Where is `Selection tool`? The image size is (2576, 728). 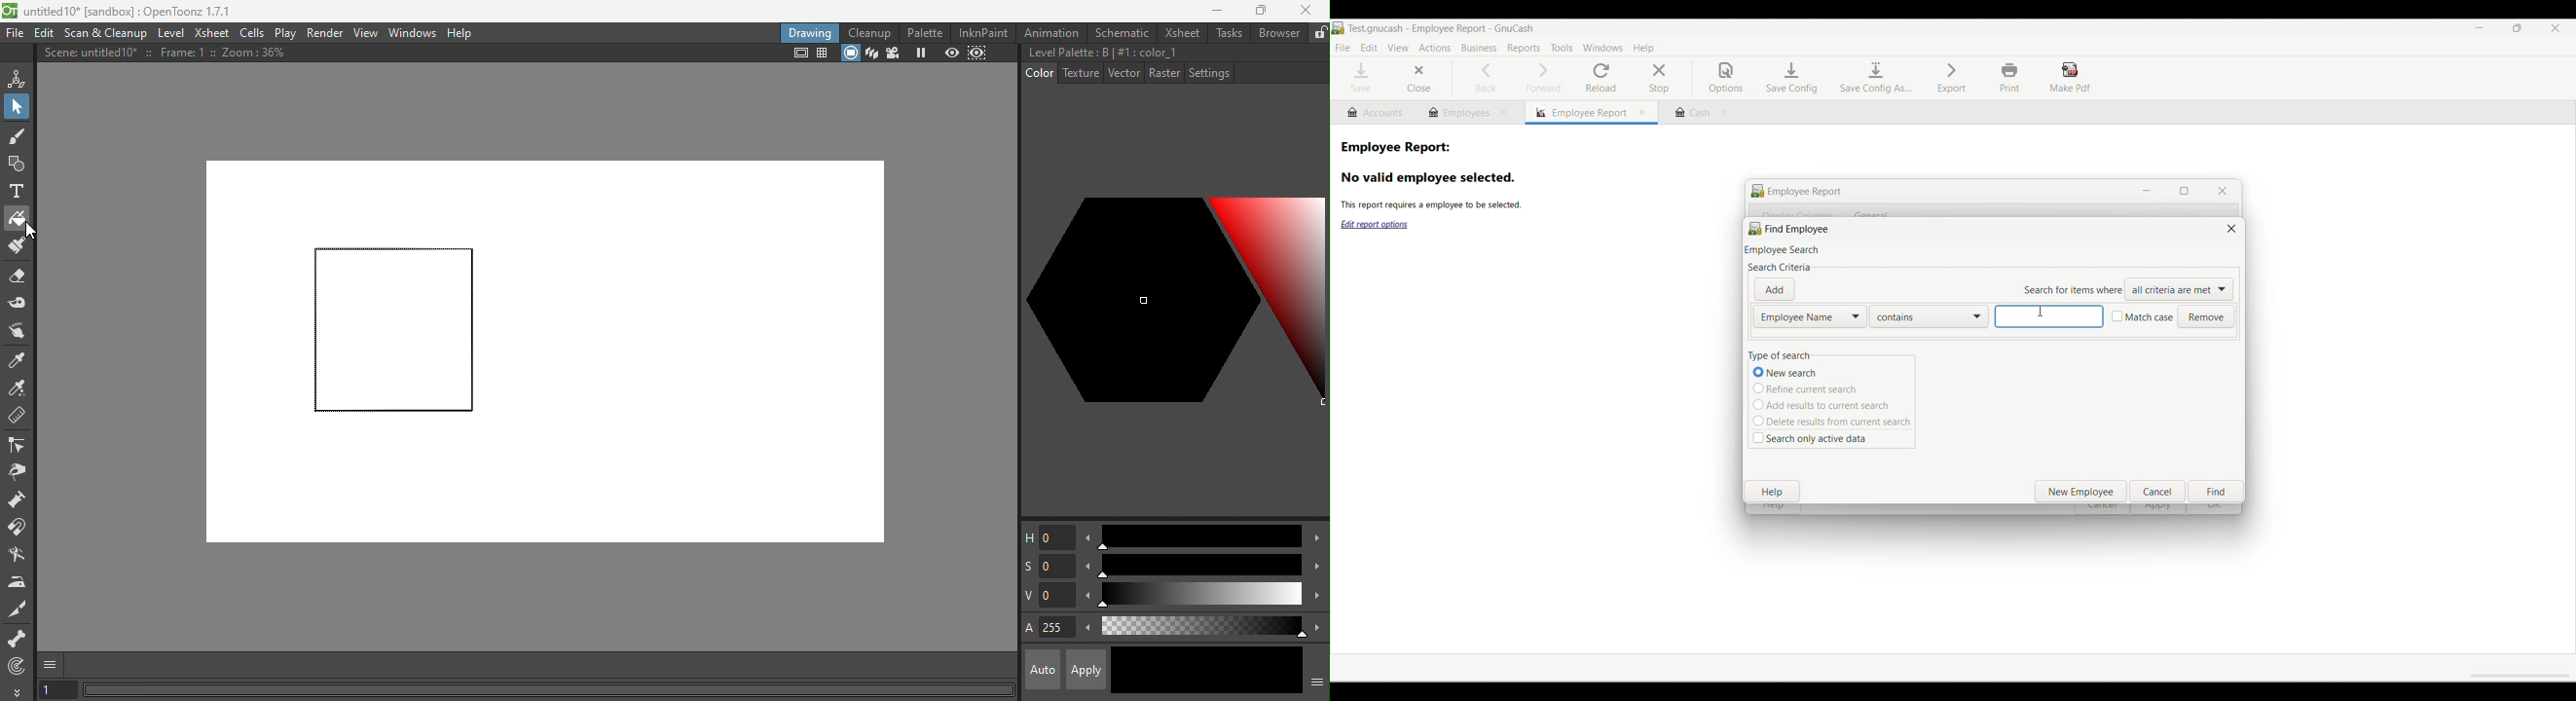 Selection tool is located at coordinates (17, 105).